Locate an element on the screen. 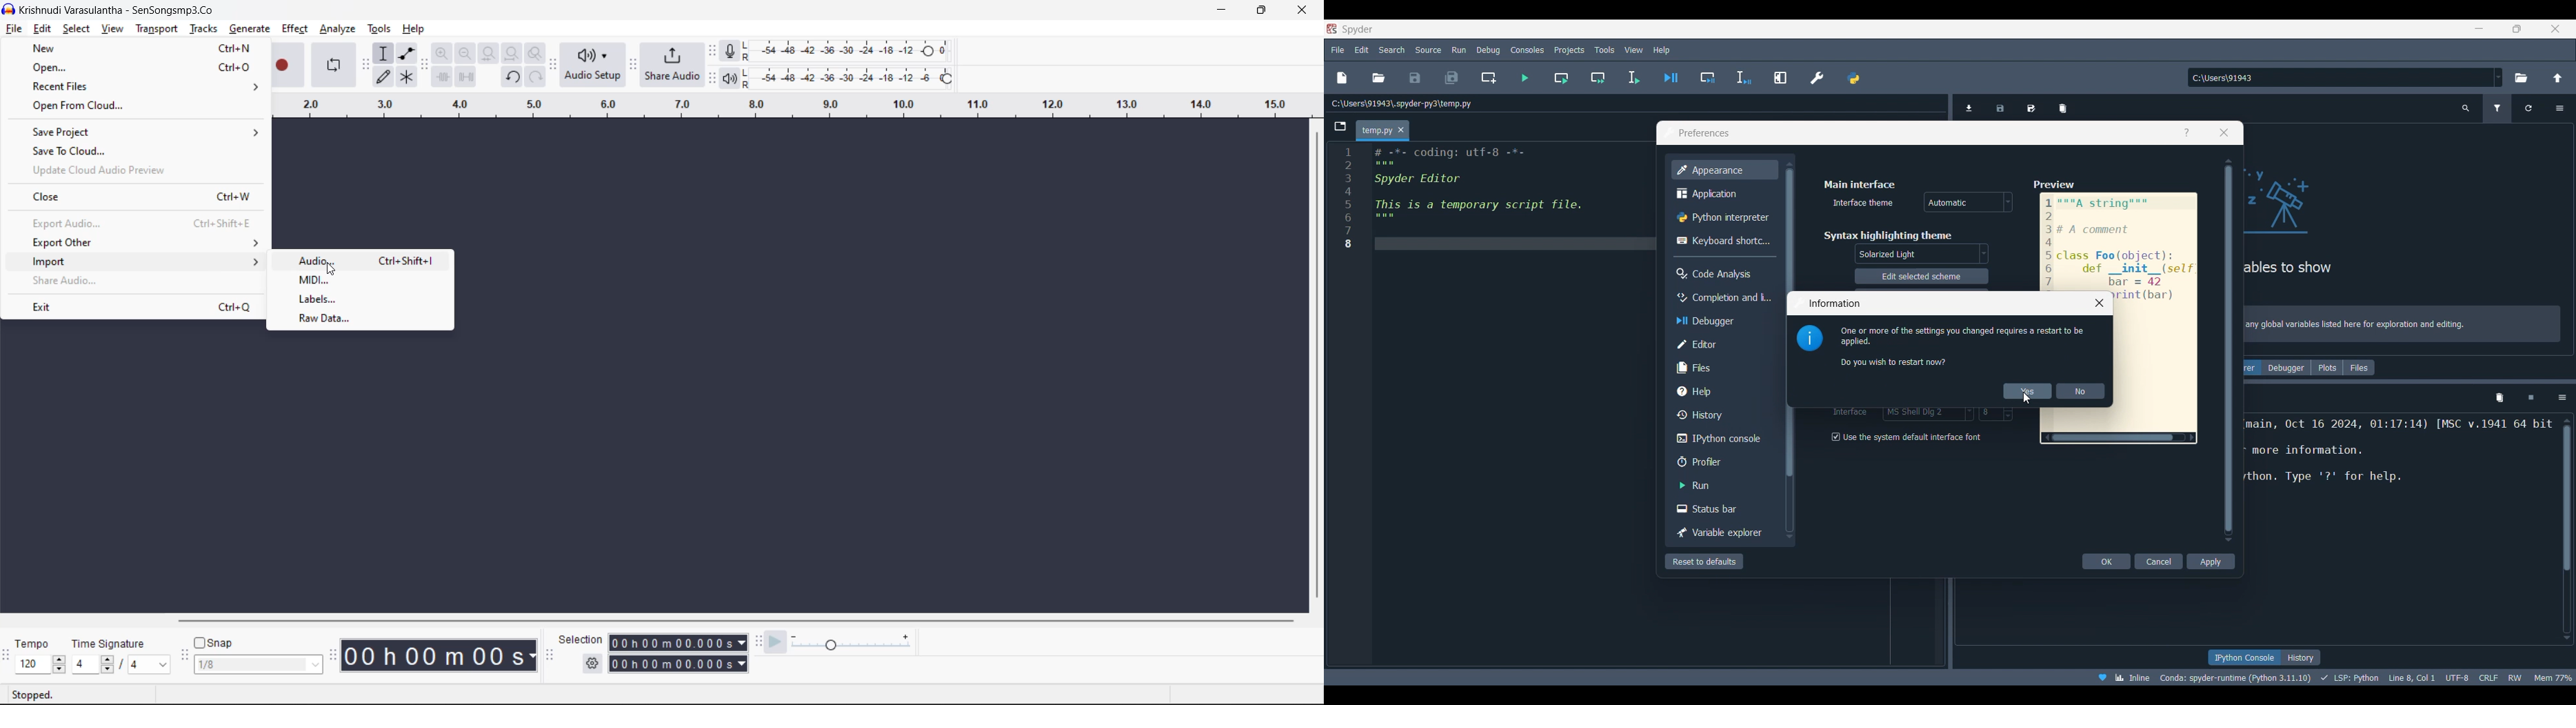 Image resolution: width=2576 pixels, height=728 pixels. Window title is located at coordinates (1704, 133).